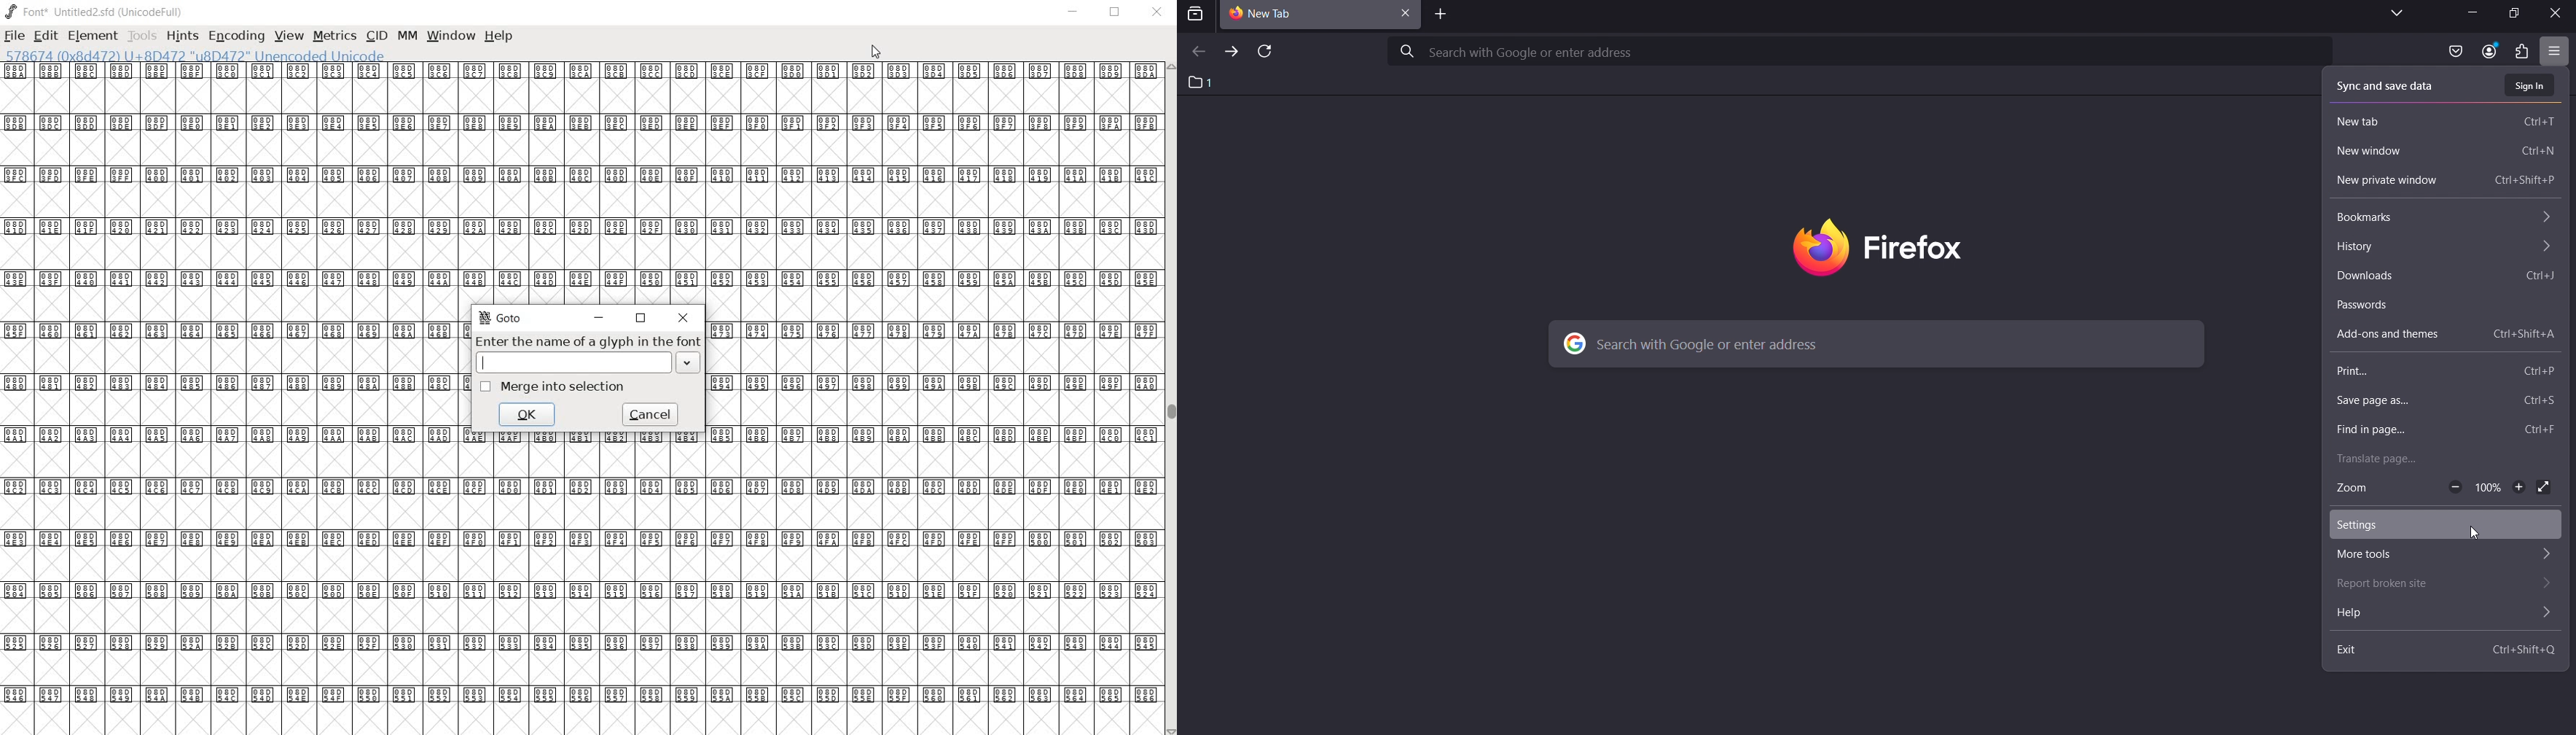 This screenshot has height=756, width=2576. I want to click on search with google or enter address, so click(1878, 346).